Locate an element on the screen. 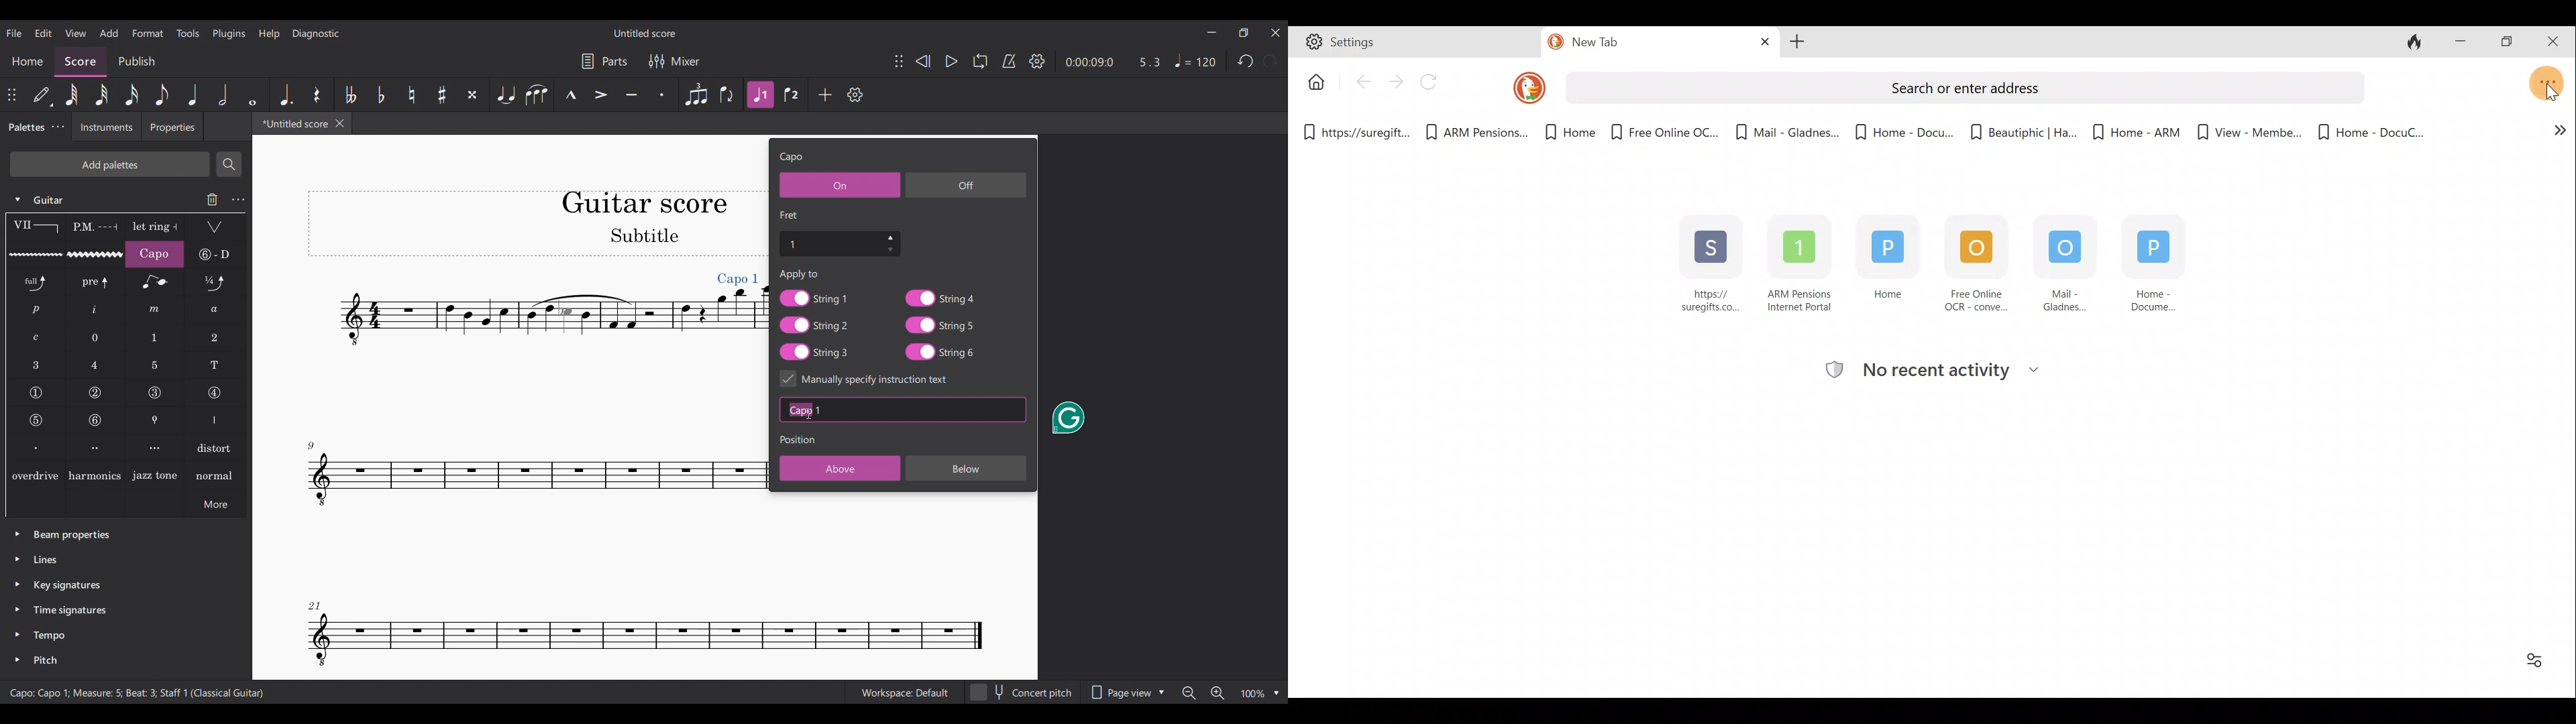 This screenshot has width=2576, height=728. Toggle sharp is located at coordinates (442, 95).